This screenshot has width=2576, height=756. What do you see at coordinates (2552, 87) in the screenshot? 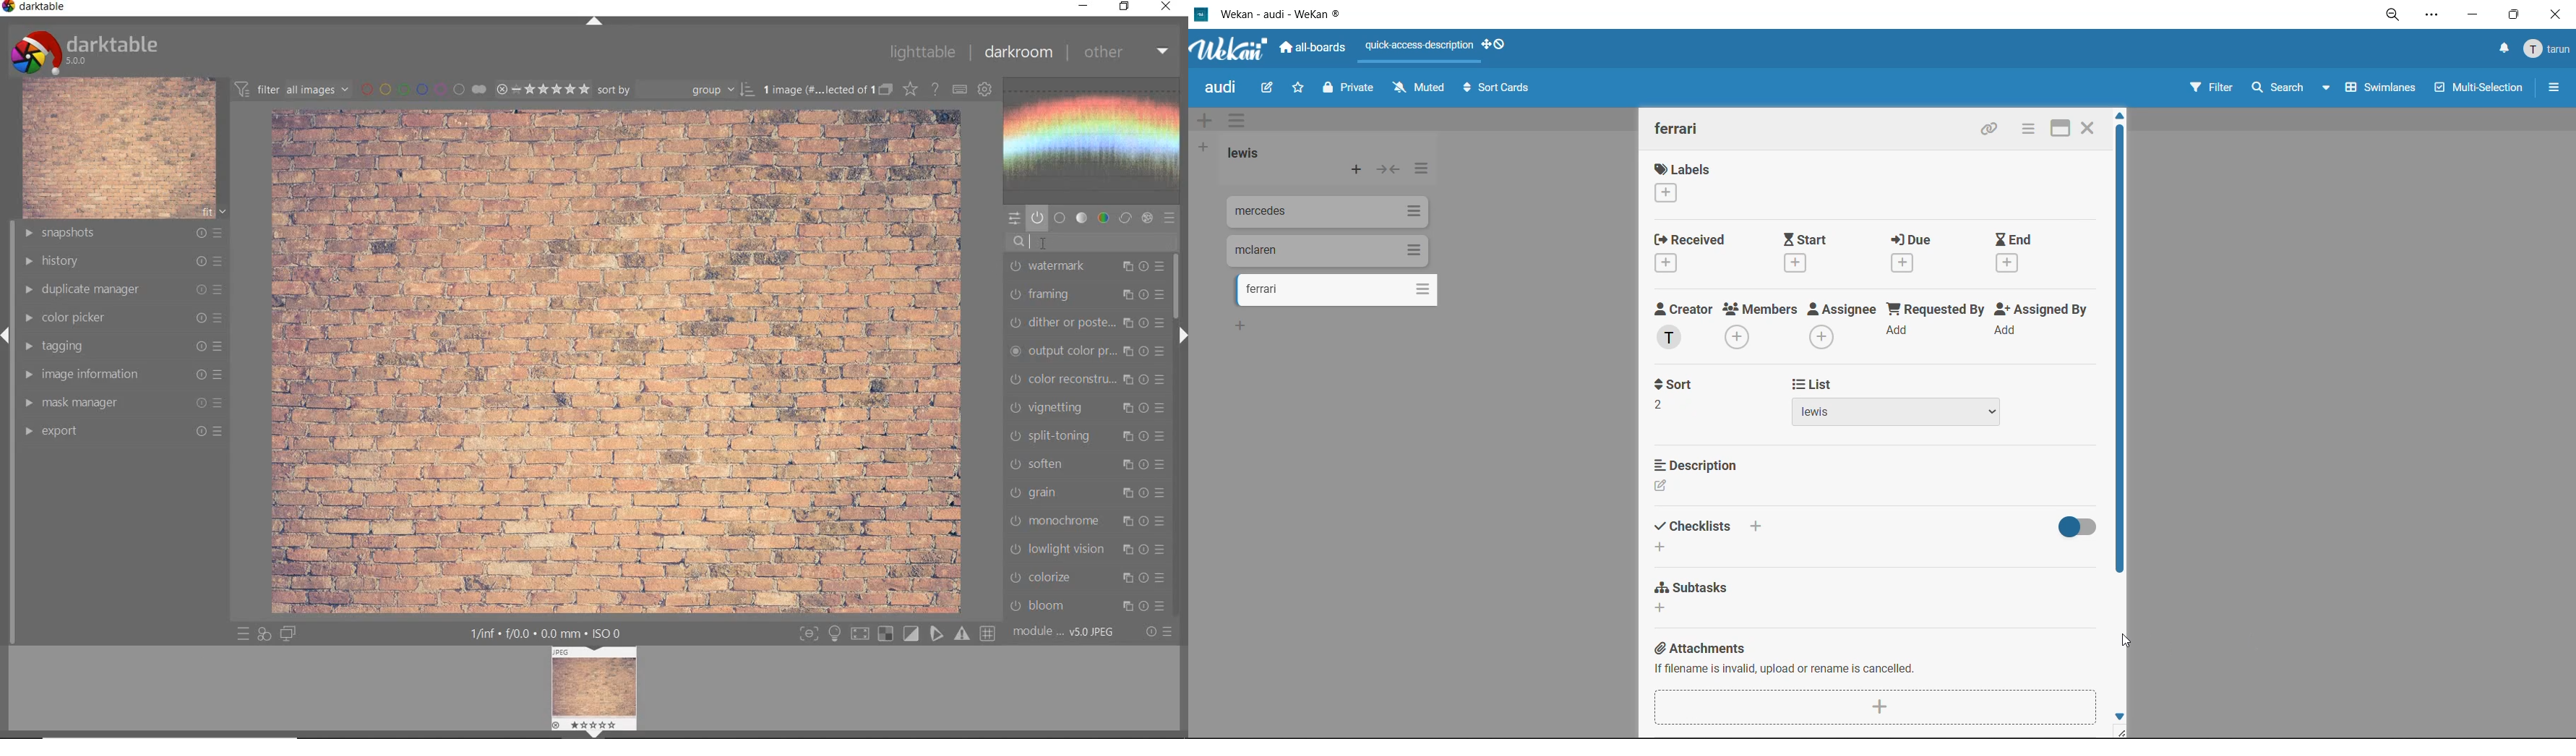
I see `sidebar` at bounding box center [2552, 87].